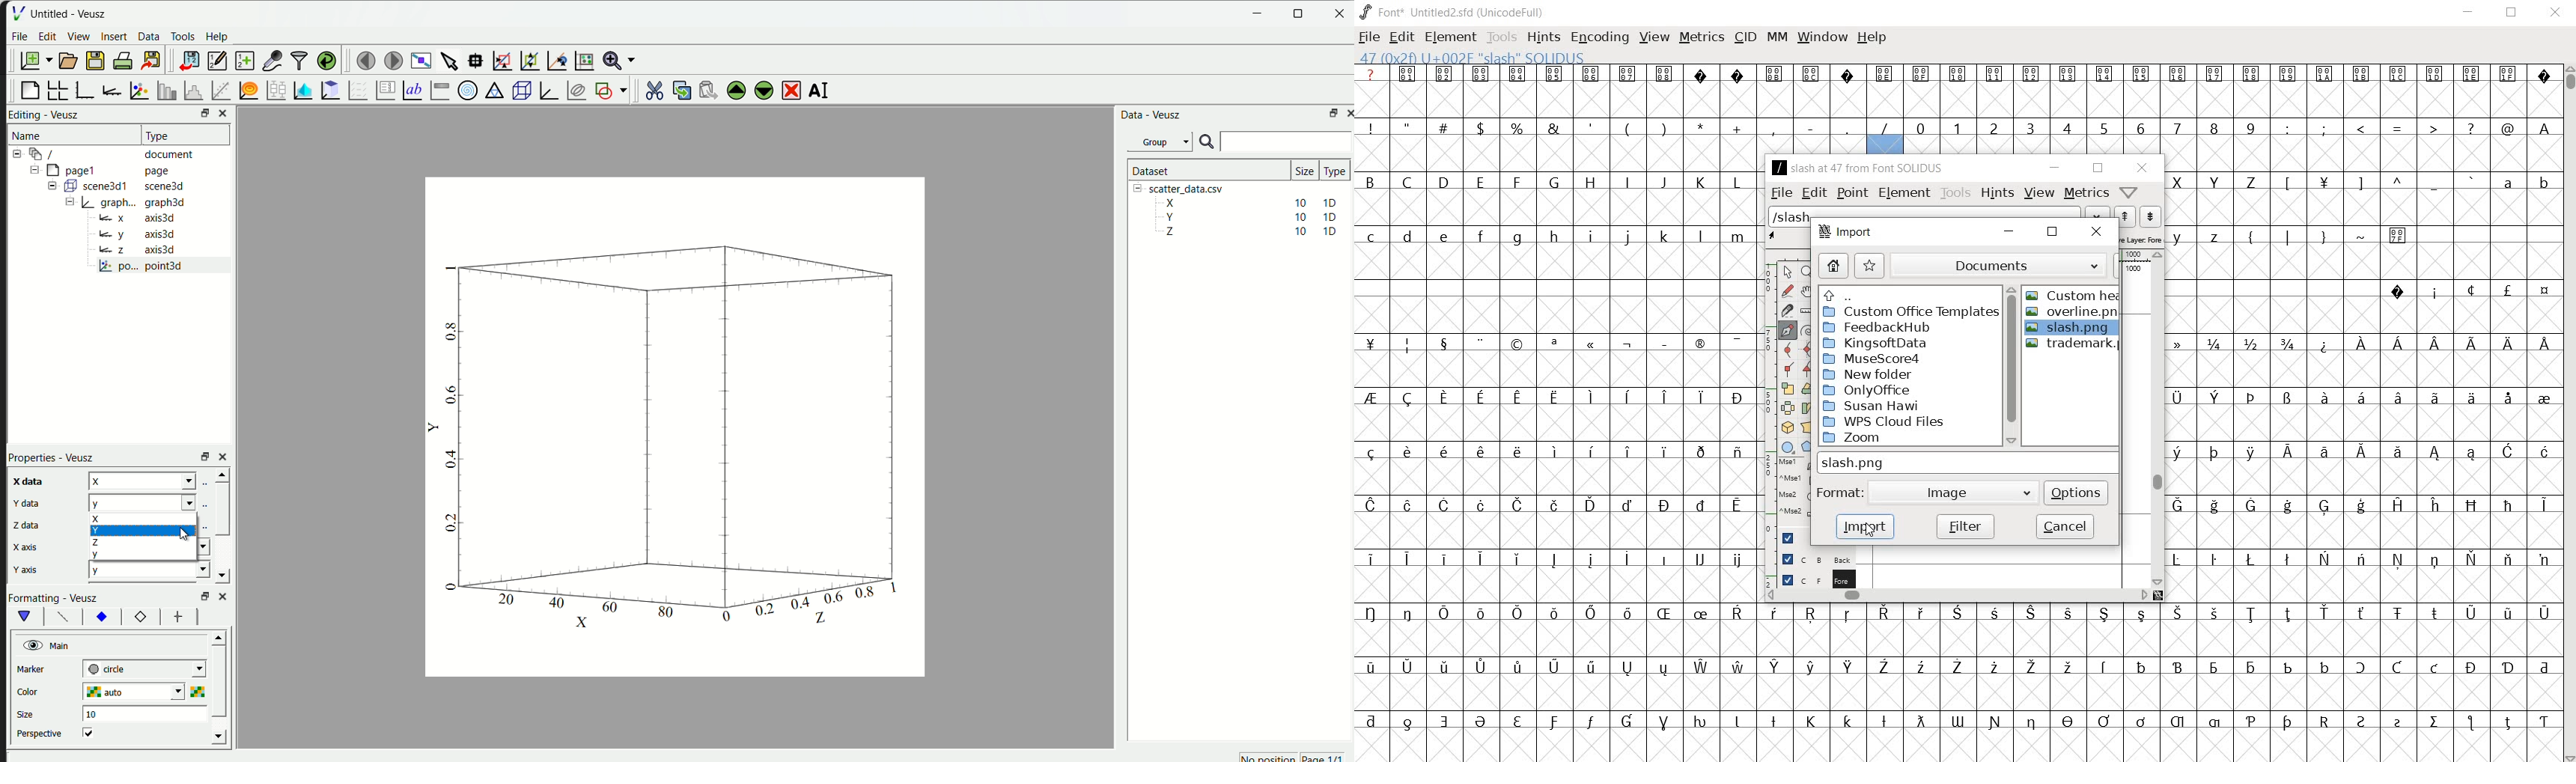 The image size is (2576, 784). What do you see at coordinates (382, 91) in the screenshot?
I see `plot key` at bounding box center [382, 91].